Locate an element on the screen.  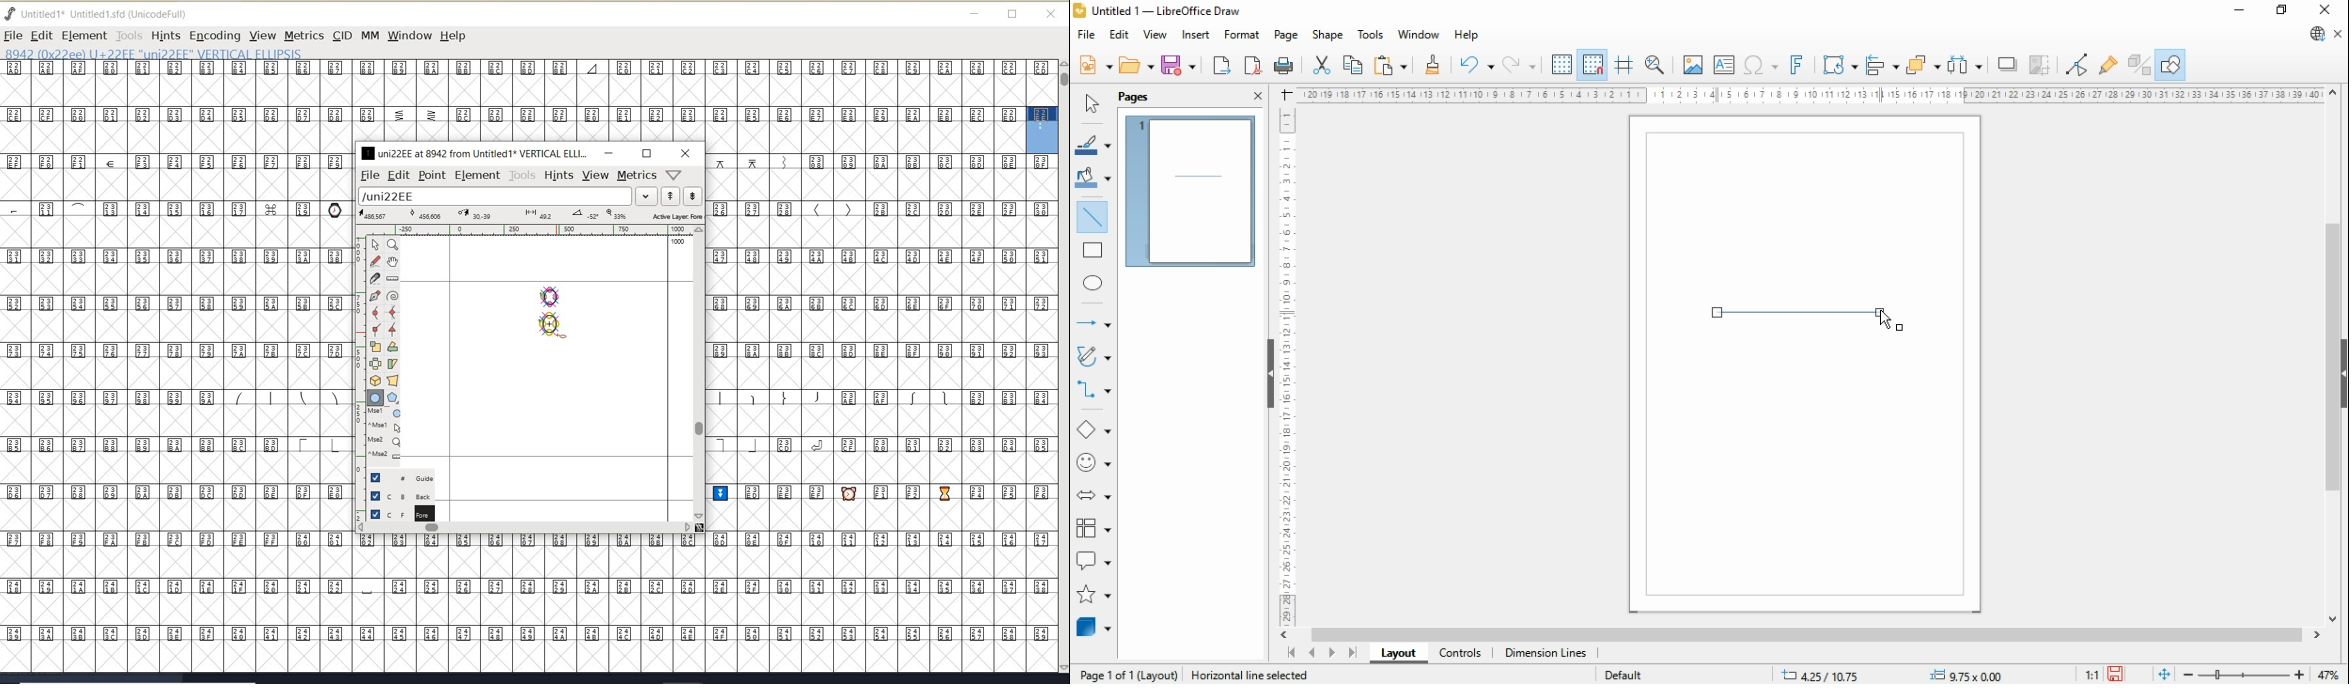
export as pdf is located at coordinates (1254, 66).